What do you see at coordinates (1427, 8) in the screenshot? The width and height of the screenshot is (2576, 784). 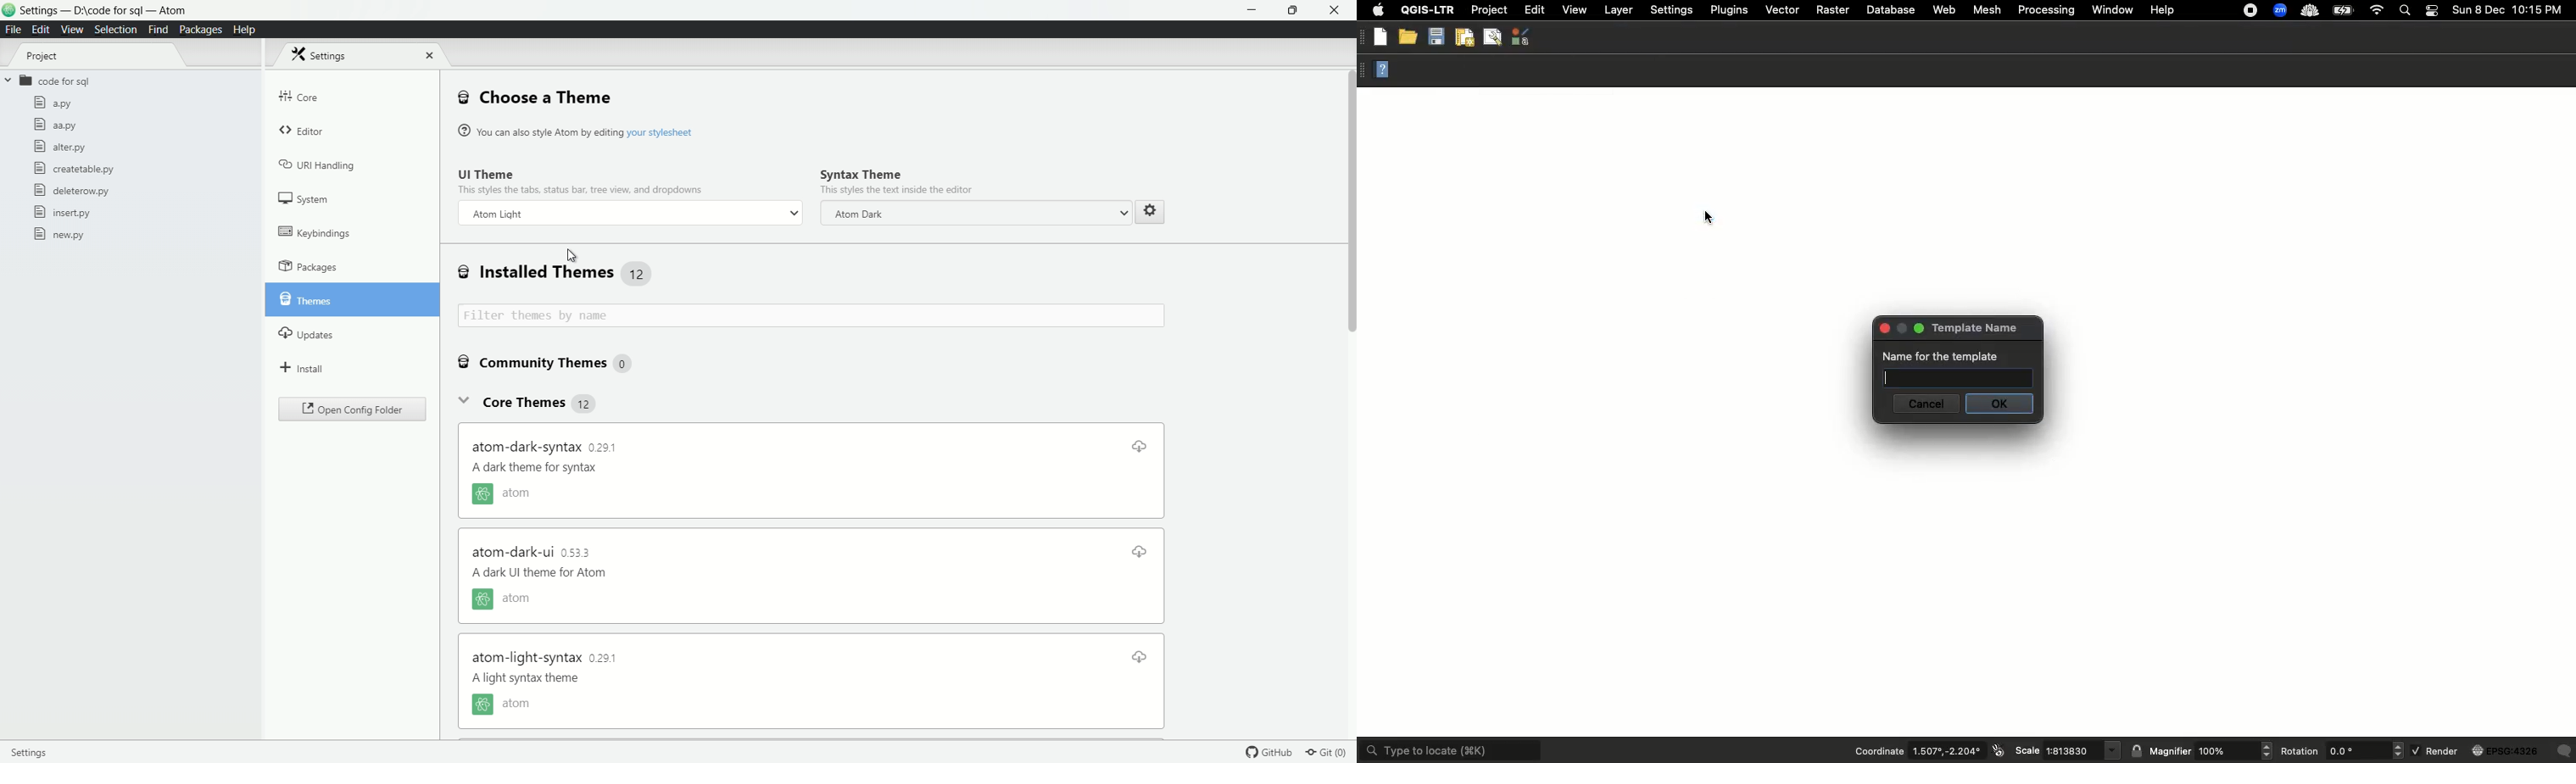 I see `QGIS` at bounding box center [1427, 8].